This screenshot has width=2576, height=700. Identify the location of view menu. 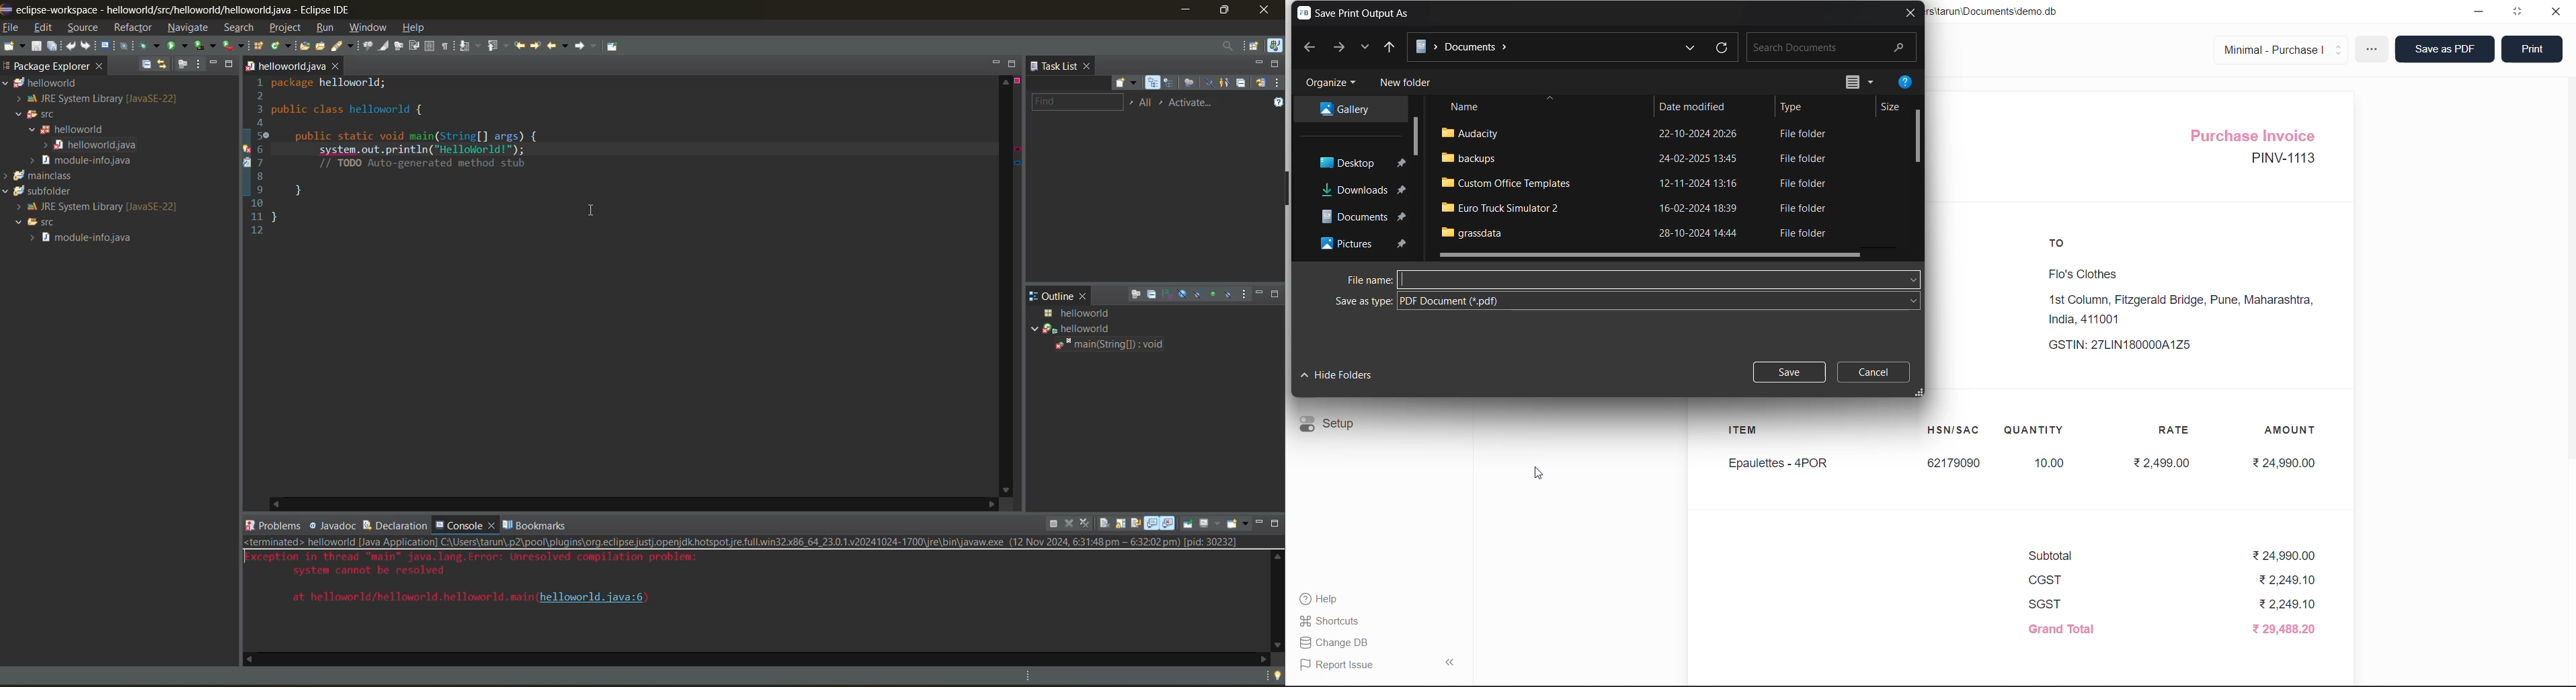
(1277, 84).